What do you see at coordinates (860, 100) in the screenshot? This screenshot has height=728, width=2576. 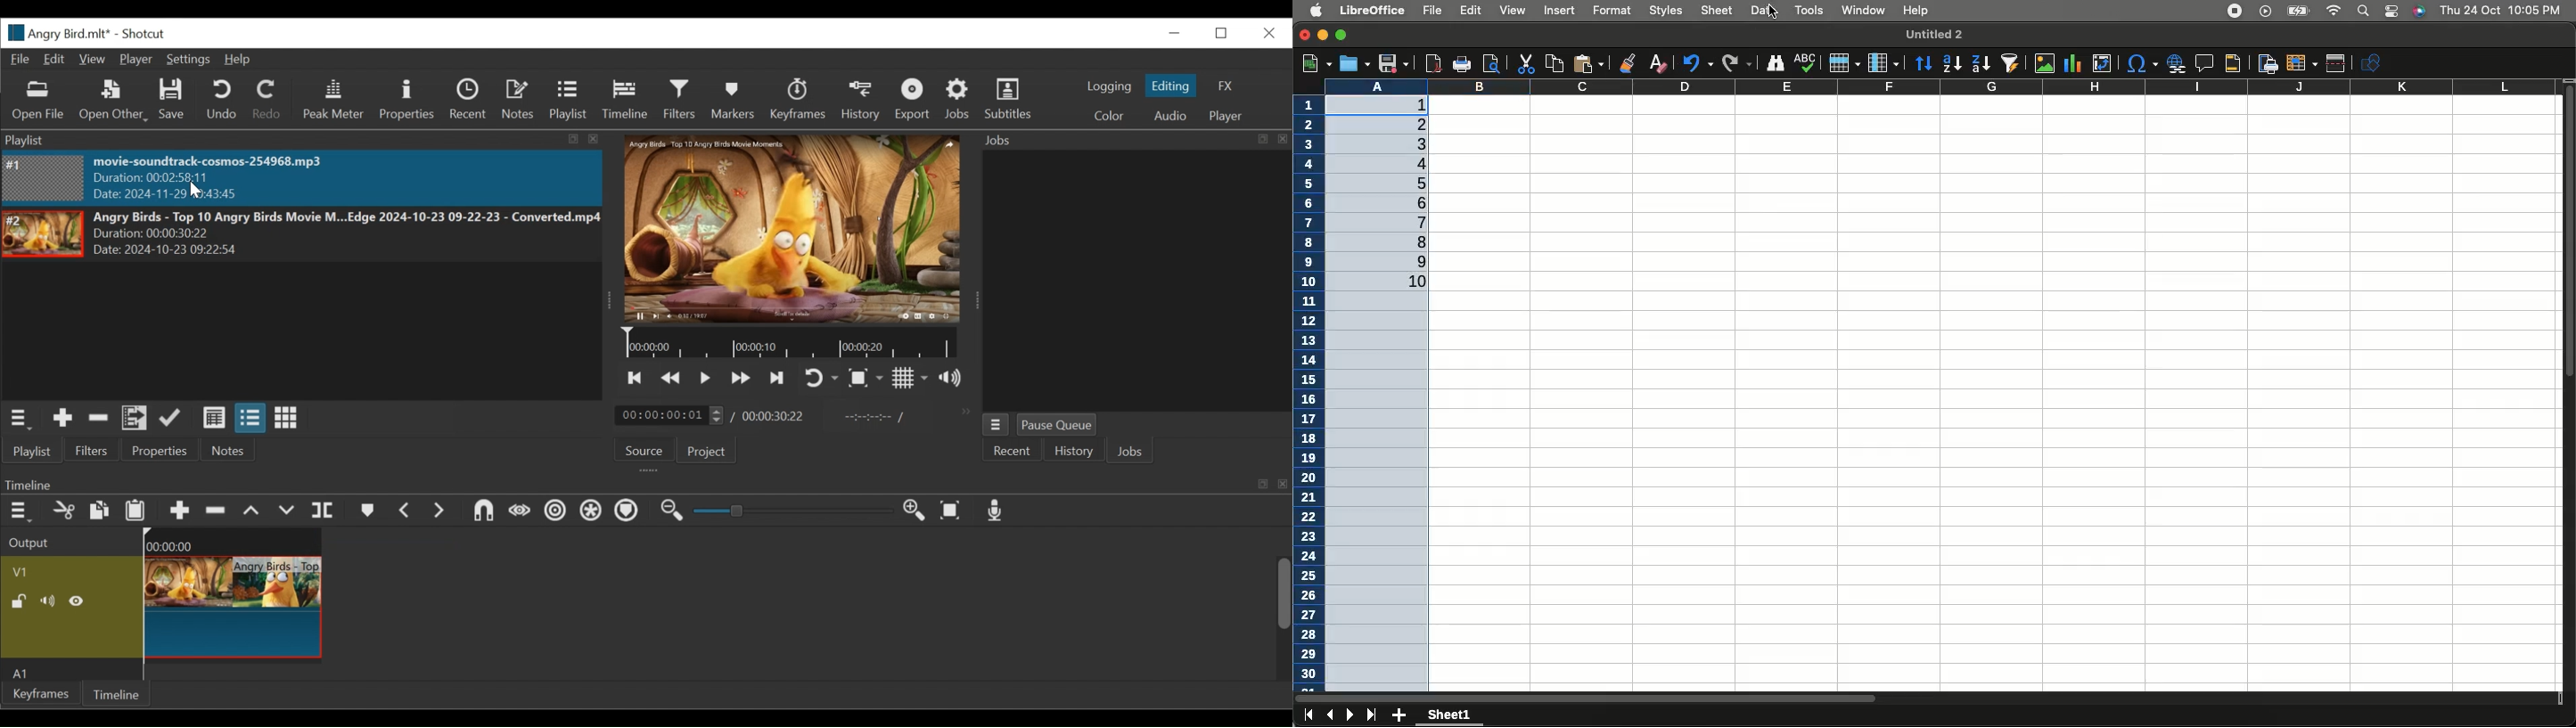 I see `History` at bounding box center [860, 100].